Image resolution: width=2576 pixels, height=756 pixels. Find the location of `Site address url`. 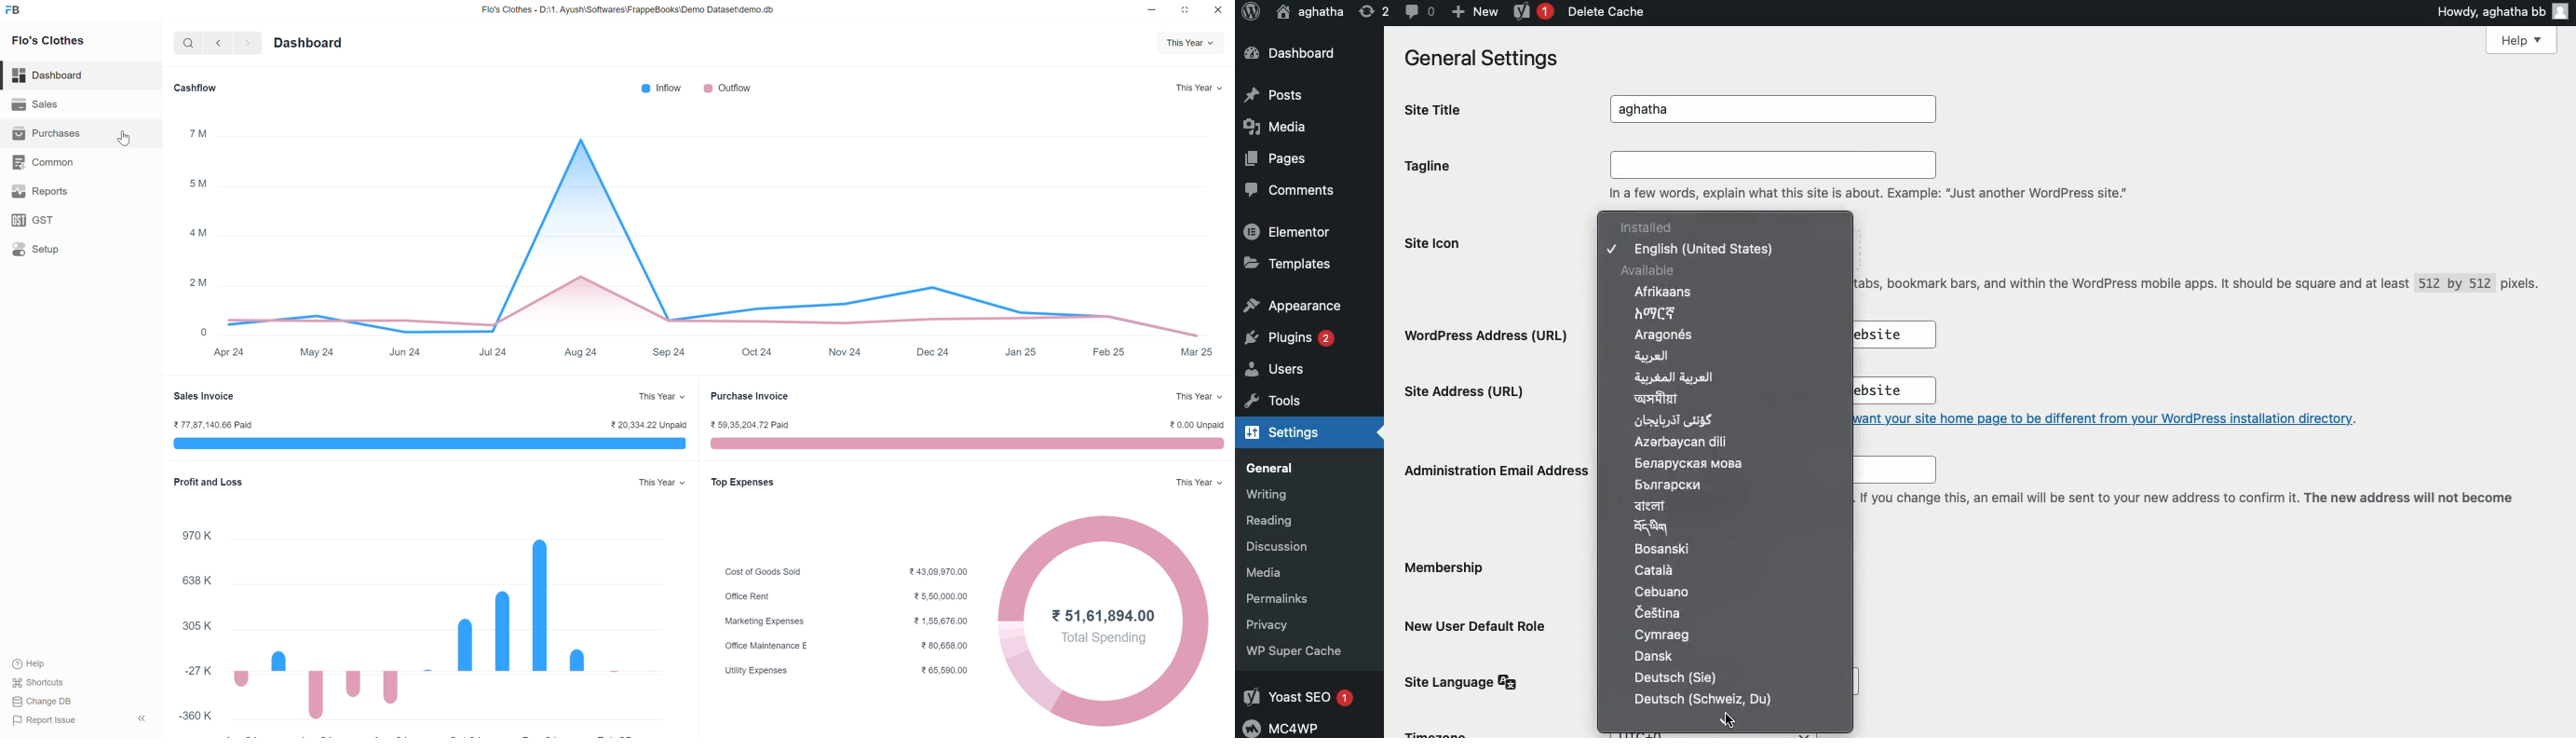

Site address url is located at coordinates (1469, 394).